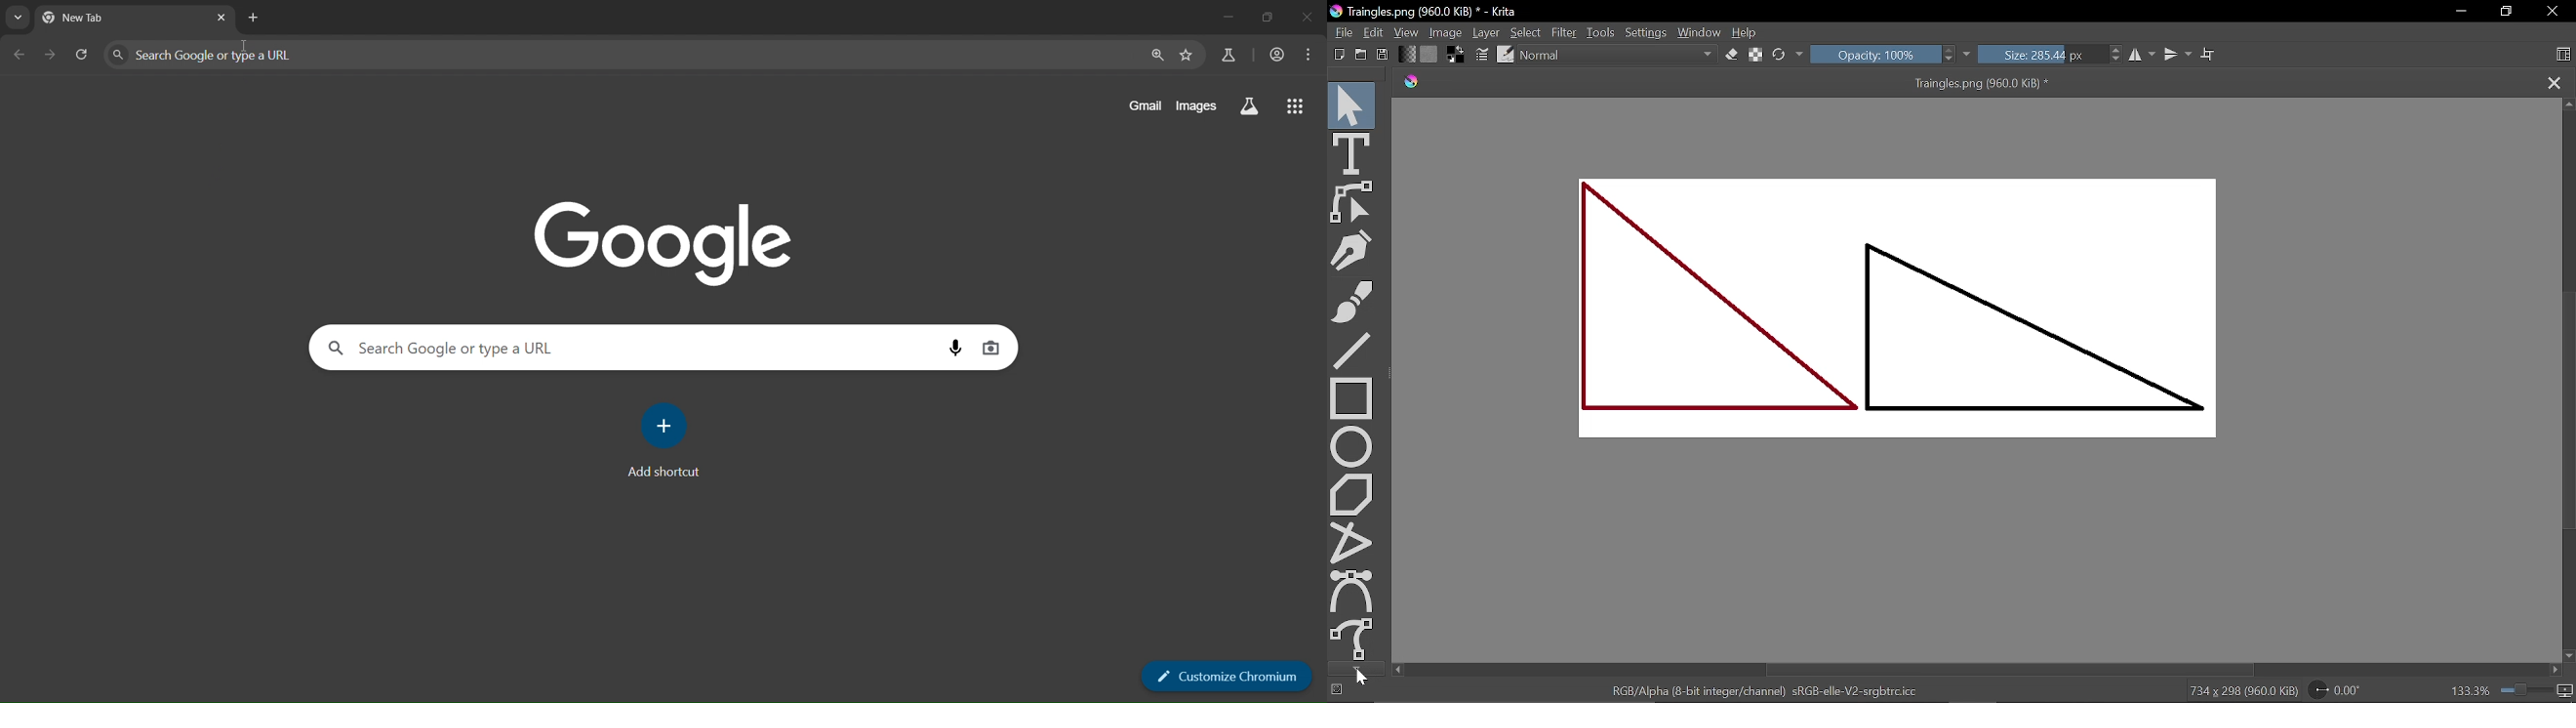 This screenshot has height=728, width=2576. What do you see at coordinates (1757, 56) in the screenshot?
I see `Reload alpha` at bounding box center [1757, 56].